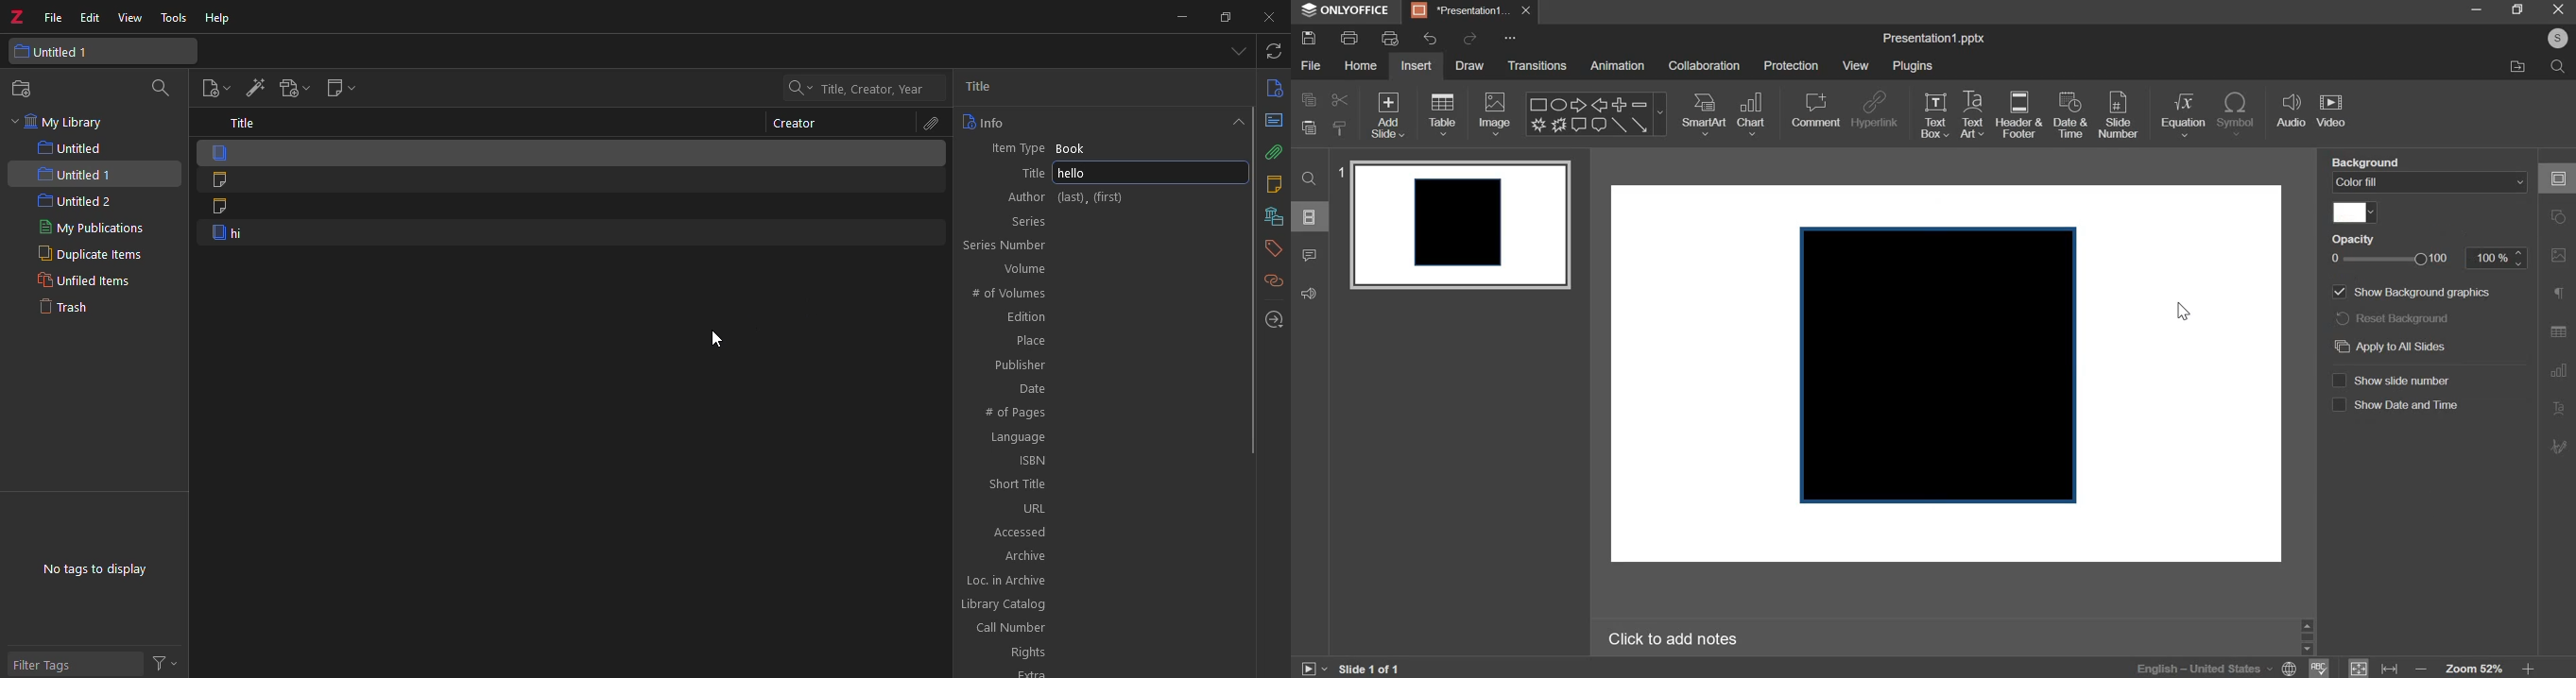 This screenshot has width=2576, height=700. What do you see at coordinates (1102, 268) in the screenshot?
I see `Volume` at bounding box center [1102, 268].